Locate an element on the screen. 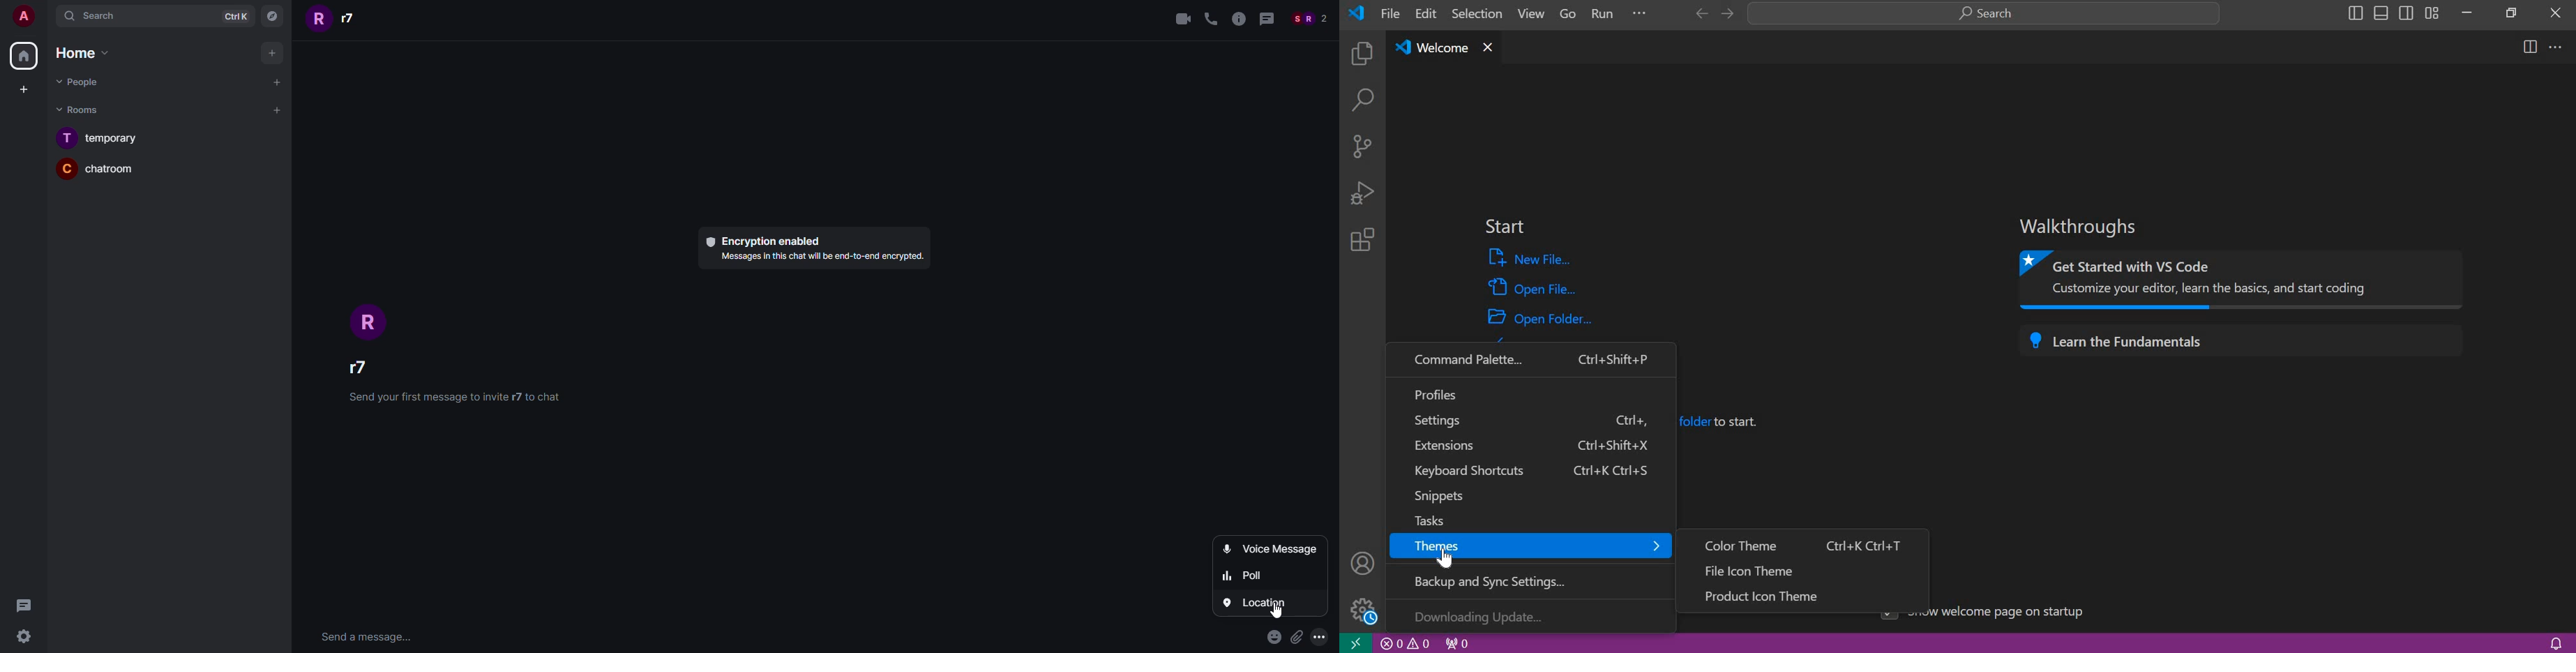 The image size is (2576, 672). Rooms is located at coordinates (81, 110).